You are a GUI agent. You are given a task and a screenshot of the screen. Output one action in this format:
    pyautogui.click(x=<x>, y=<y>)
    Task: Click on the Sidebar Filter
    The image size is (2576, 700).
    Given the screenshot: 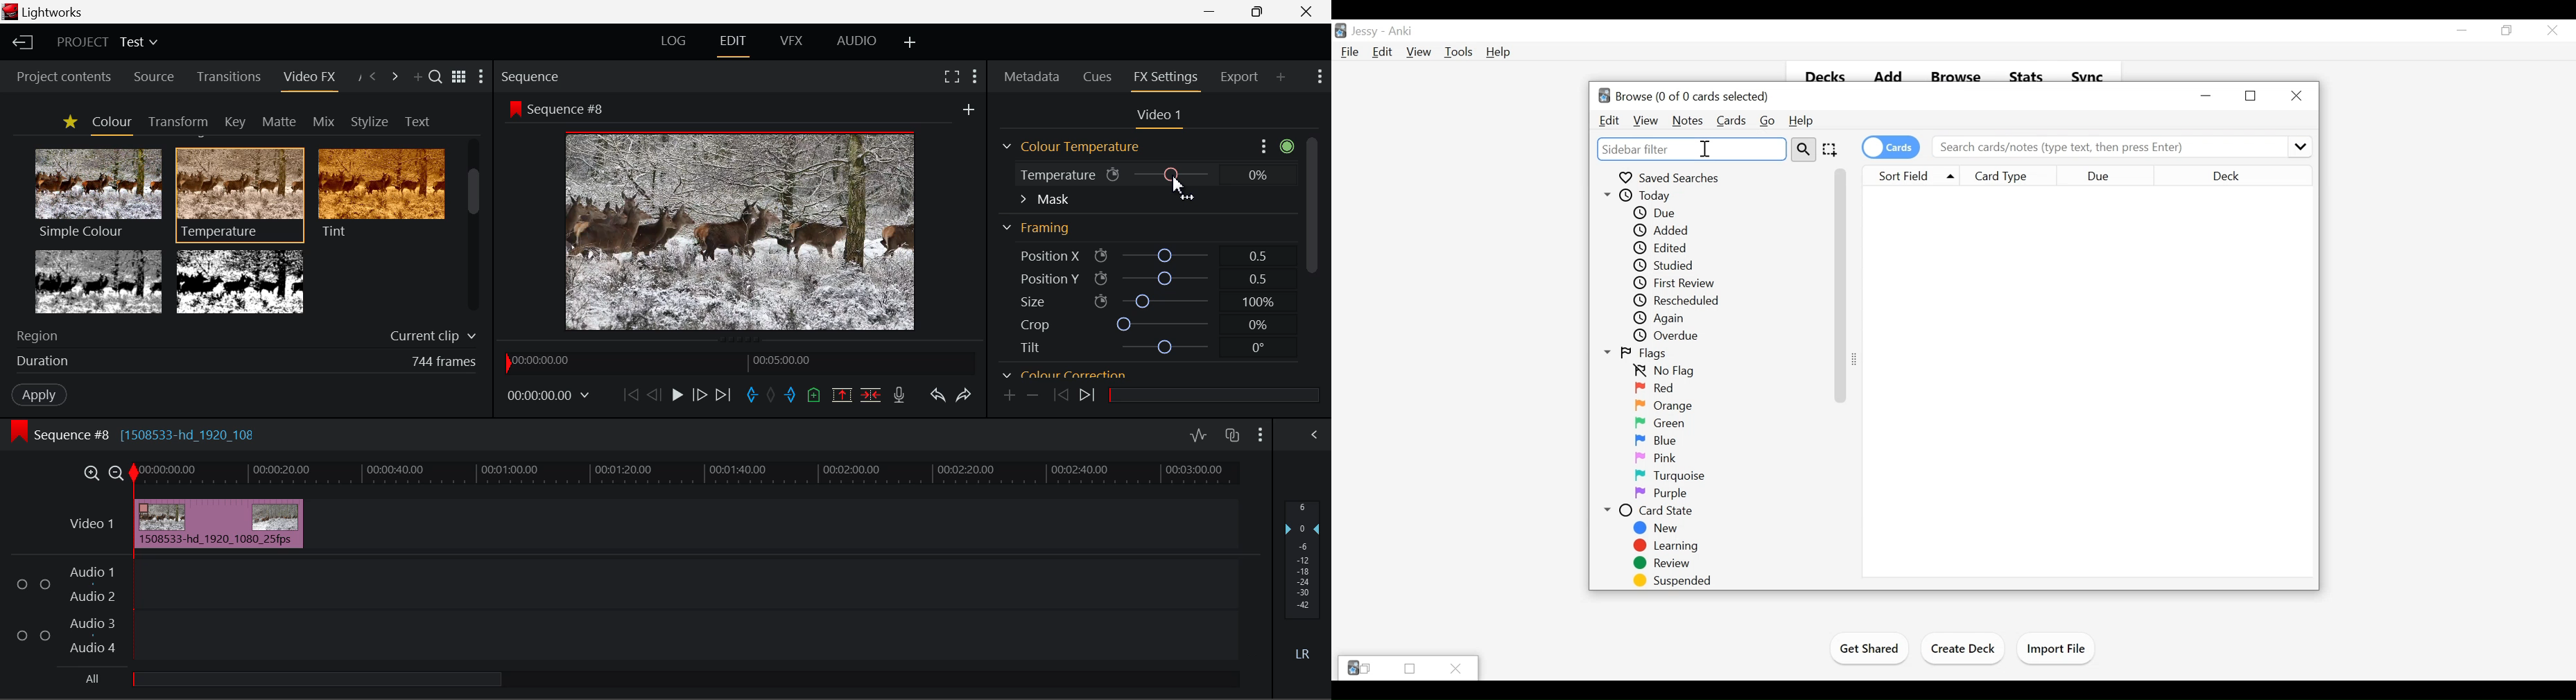 What is the action you would take?
    pyautogui.click(x=1691, y=148)
    